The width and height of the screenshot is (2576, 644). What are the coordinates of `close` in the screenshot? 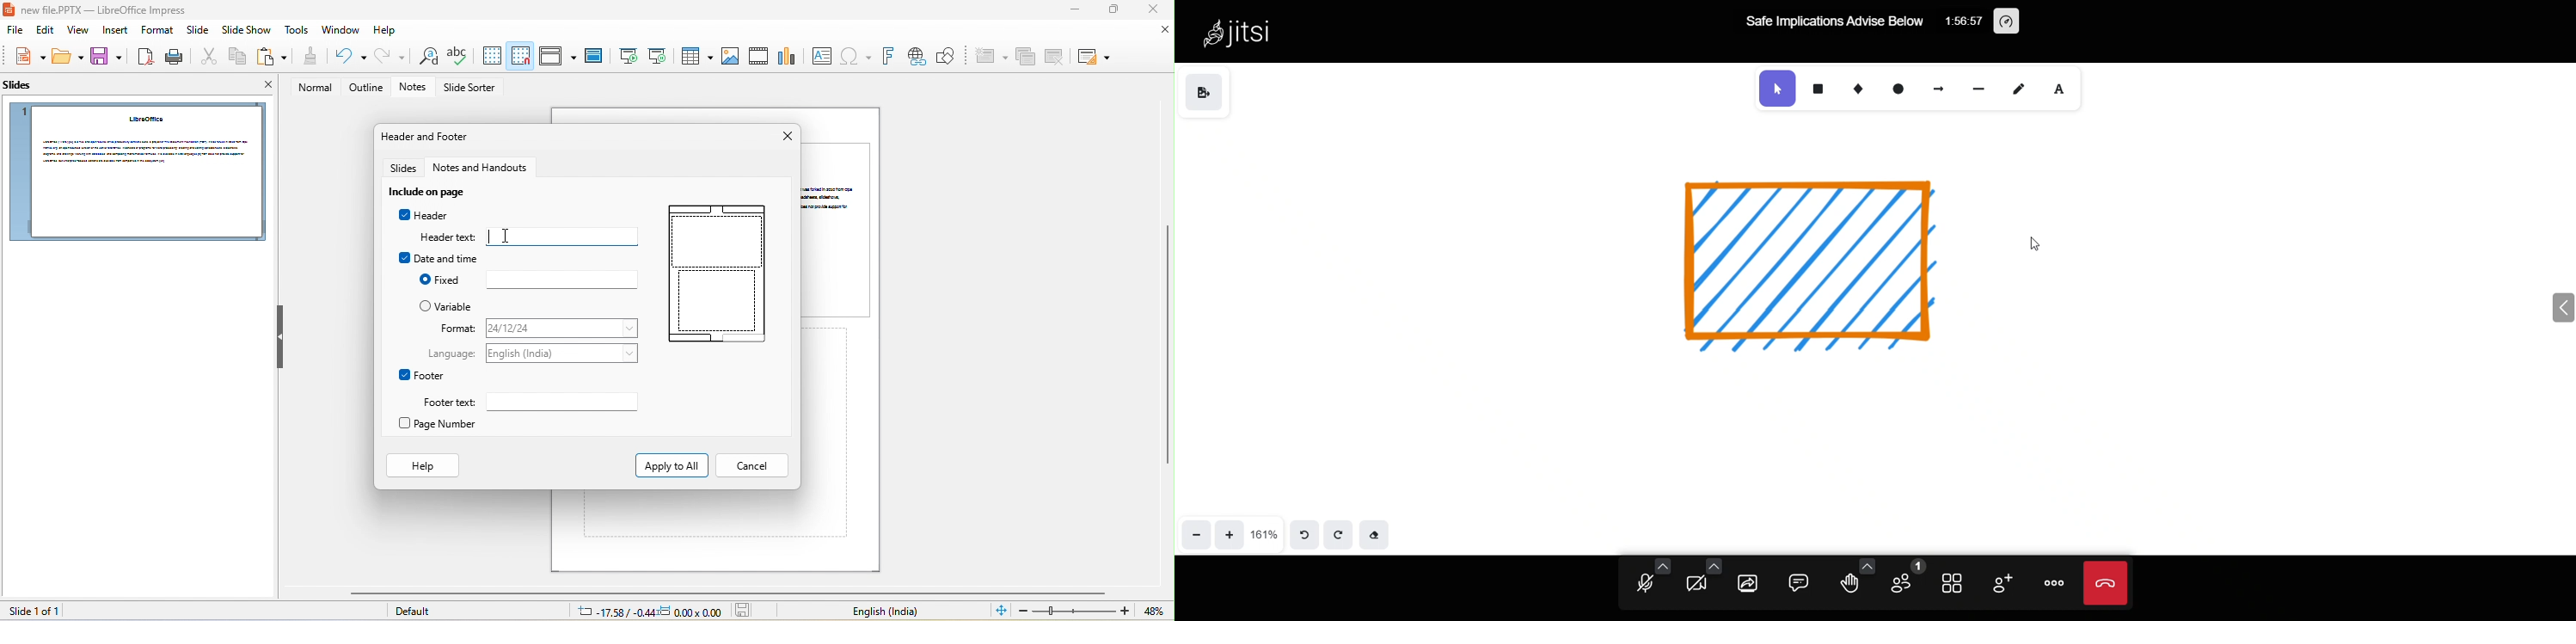 It's located at (784, 137).